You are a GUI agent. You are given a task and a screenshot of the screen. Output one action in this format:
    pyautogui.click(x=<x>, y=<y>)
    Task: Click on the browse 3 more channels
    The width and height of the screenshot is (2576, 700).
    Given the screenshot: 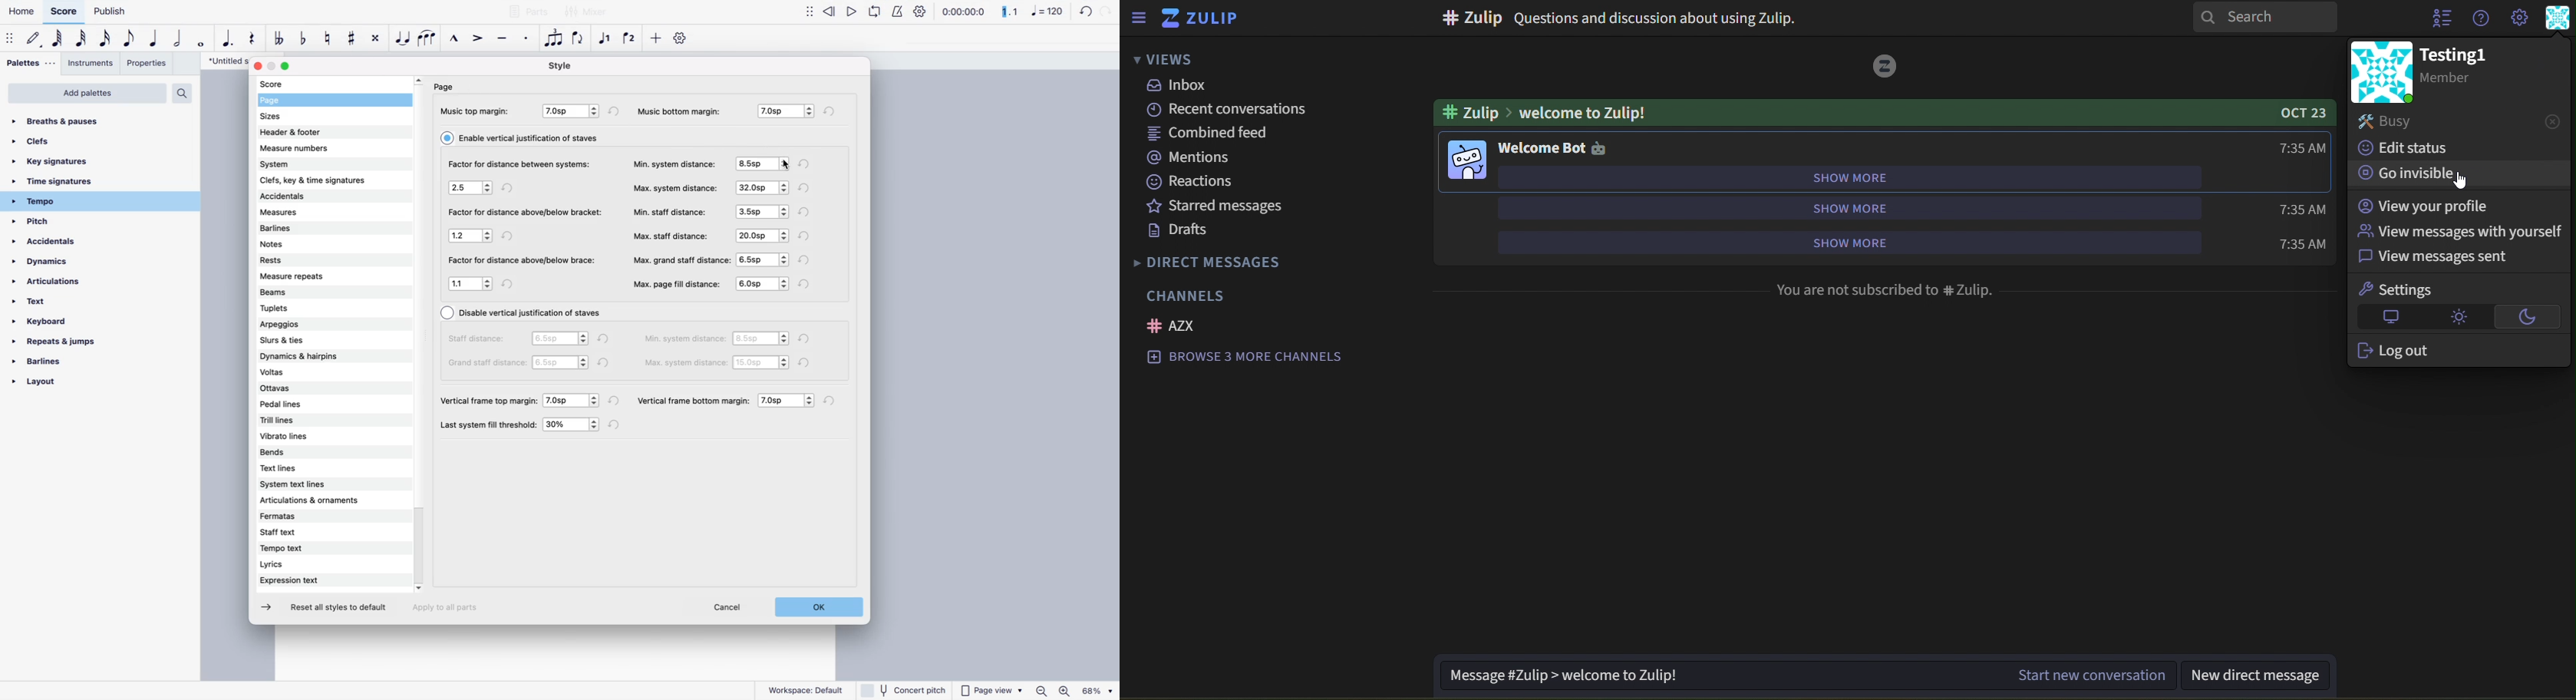 What is the action you would take?
    pyautogui.click(x=1255, y=358)
    